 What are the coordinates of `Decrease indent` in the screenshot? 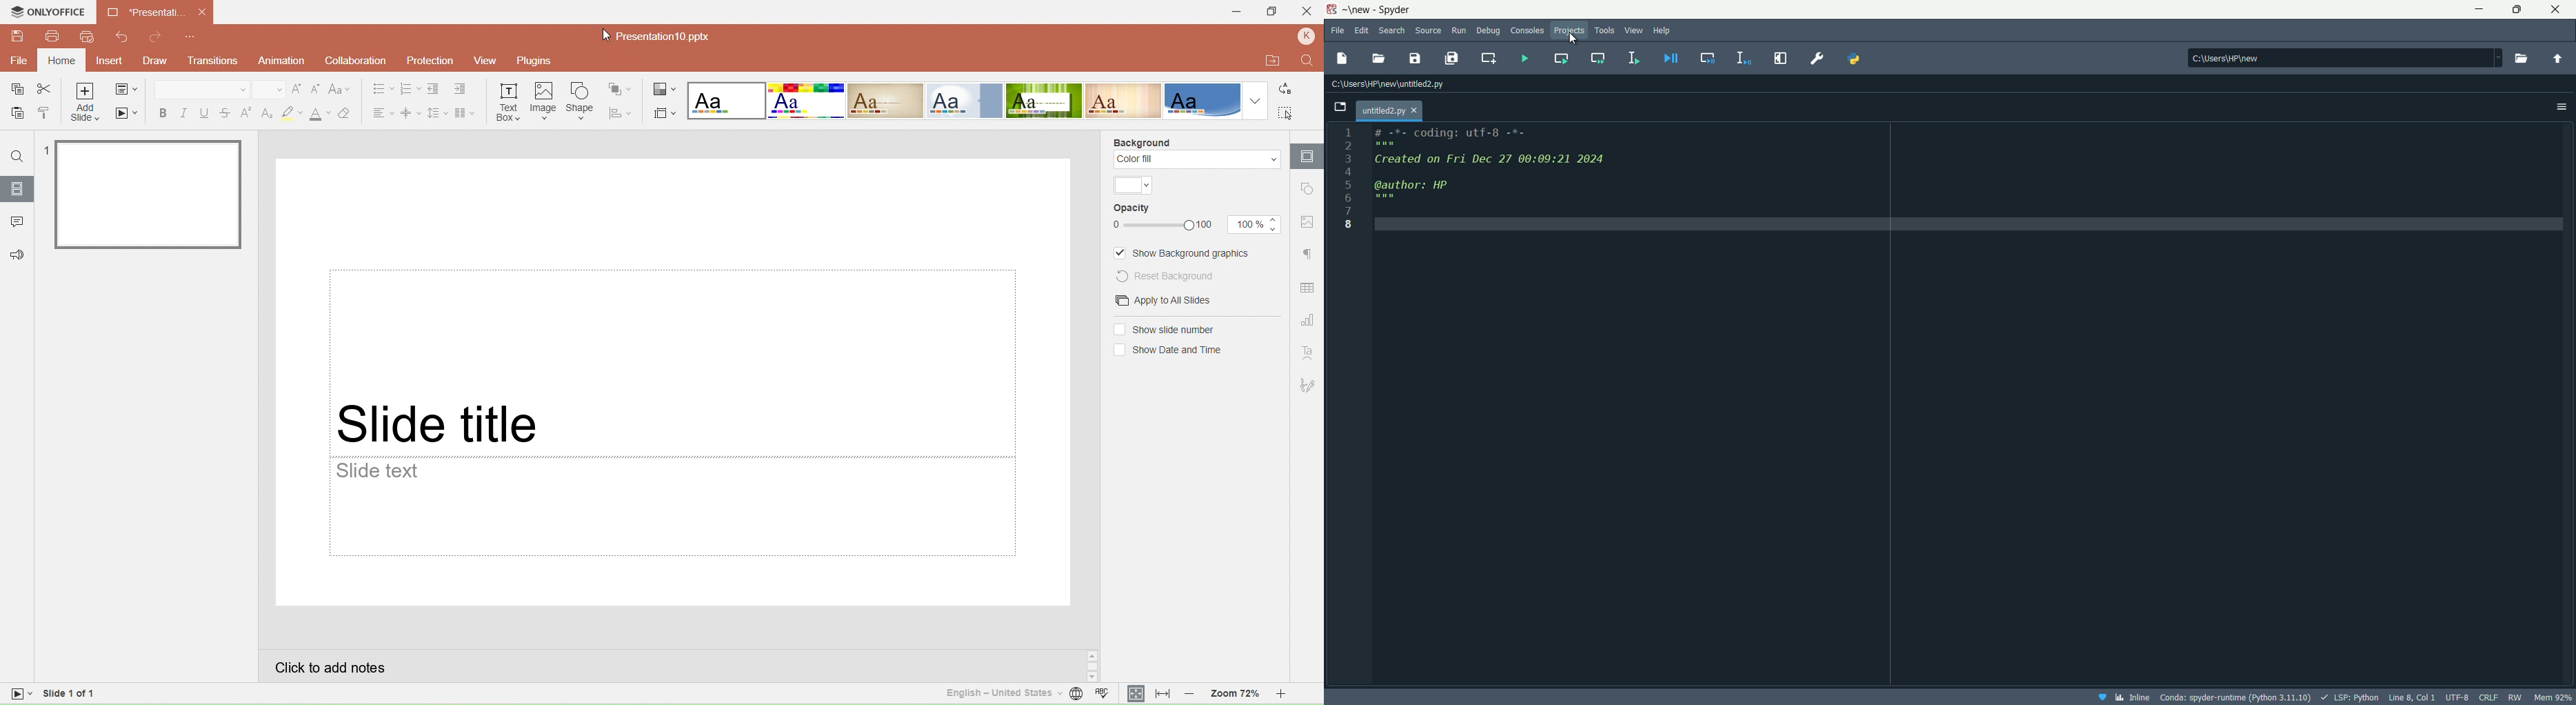 It's located at (434, 90).